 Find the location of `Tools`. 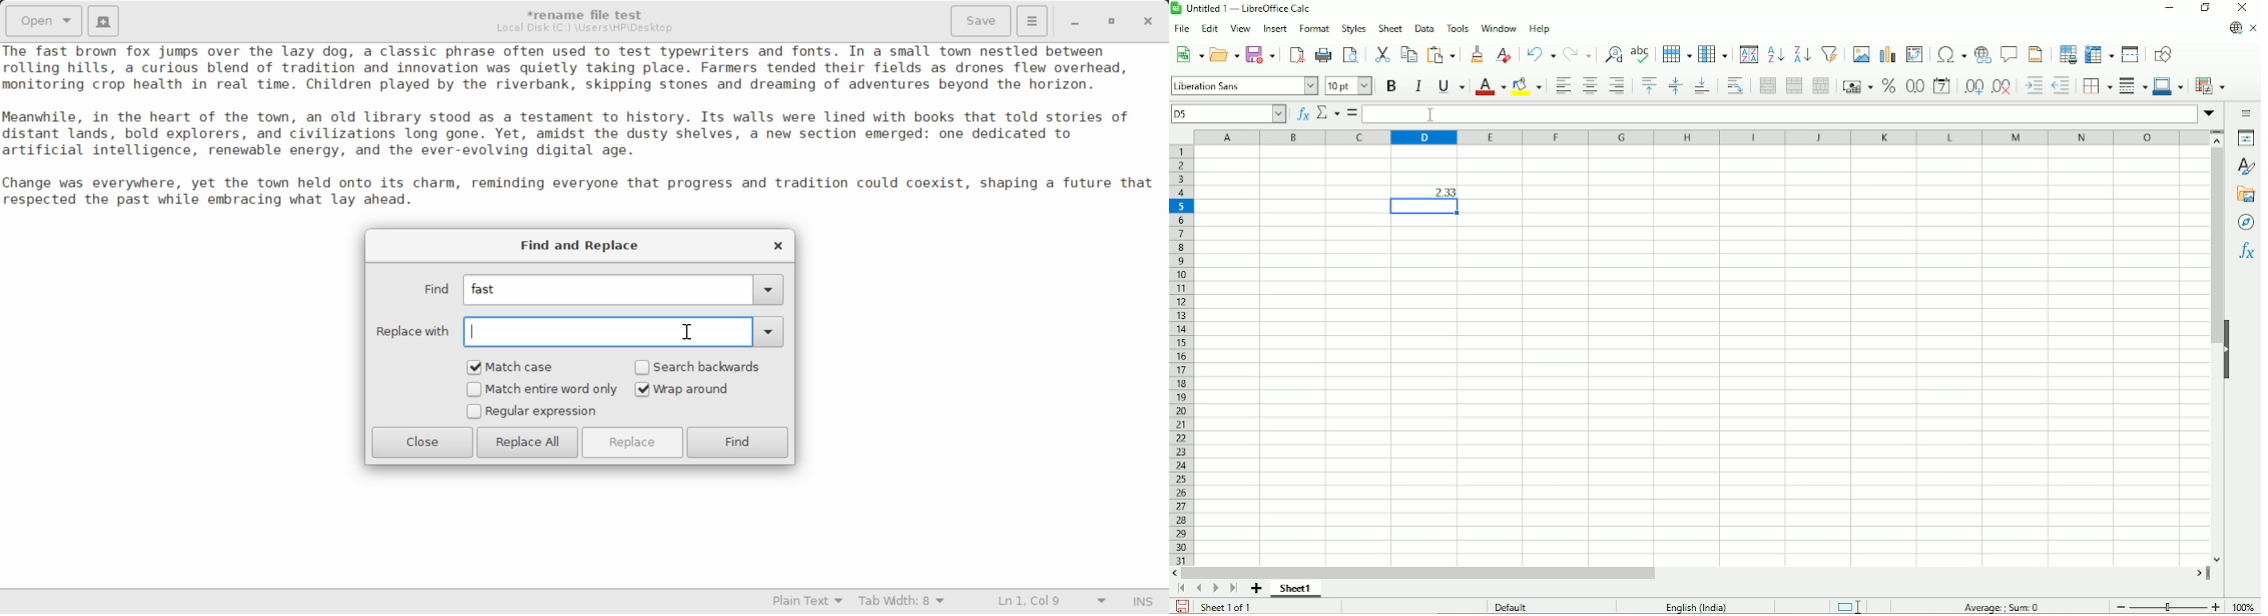

Tools is located at coordinates (1458, 28).